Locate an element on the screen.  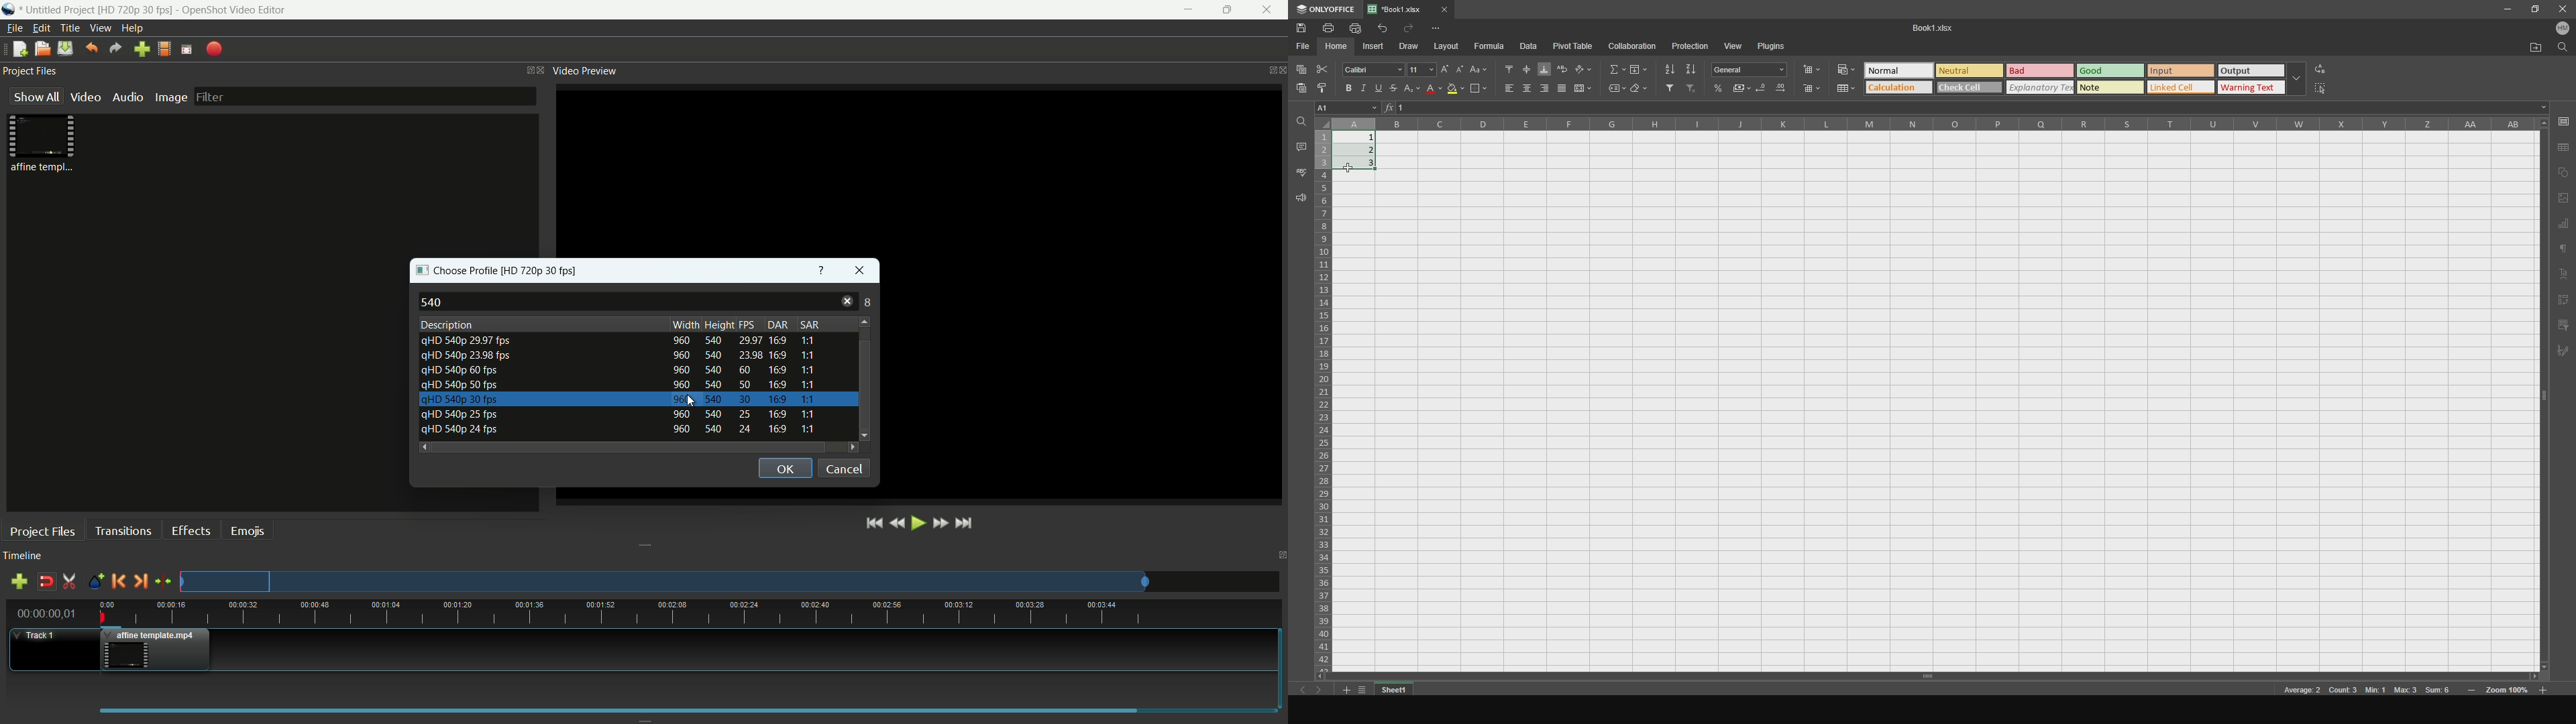
open file location is located at coordinates (2528, 48).